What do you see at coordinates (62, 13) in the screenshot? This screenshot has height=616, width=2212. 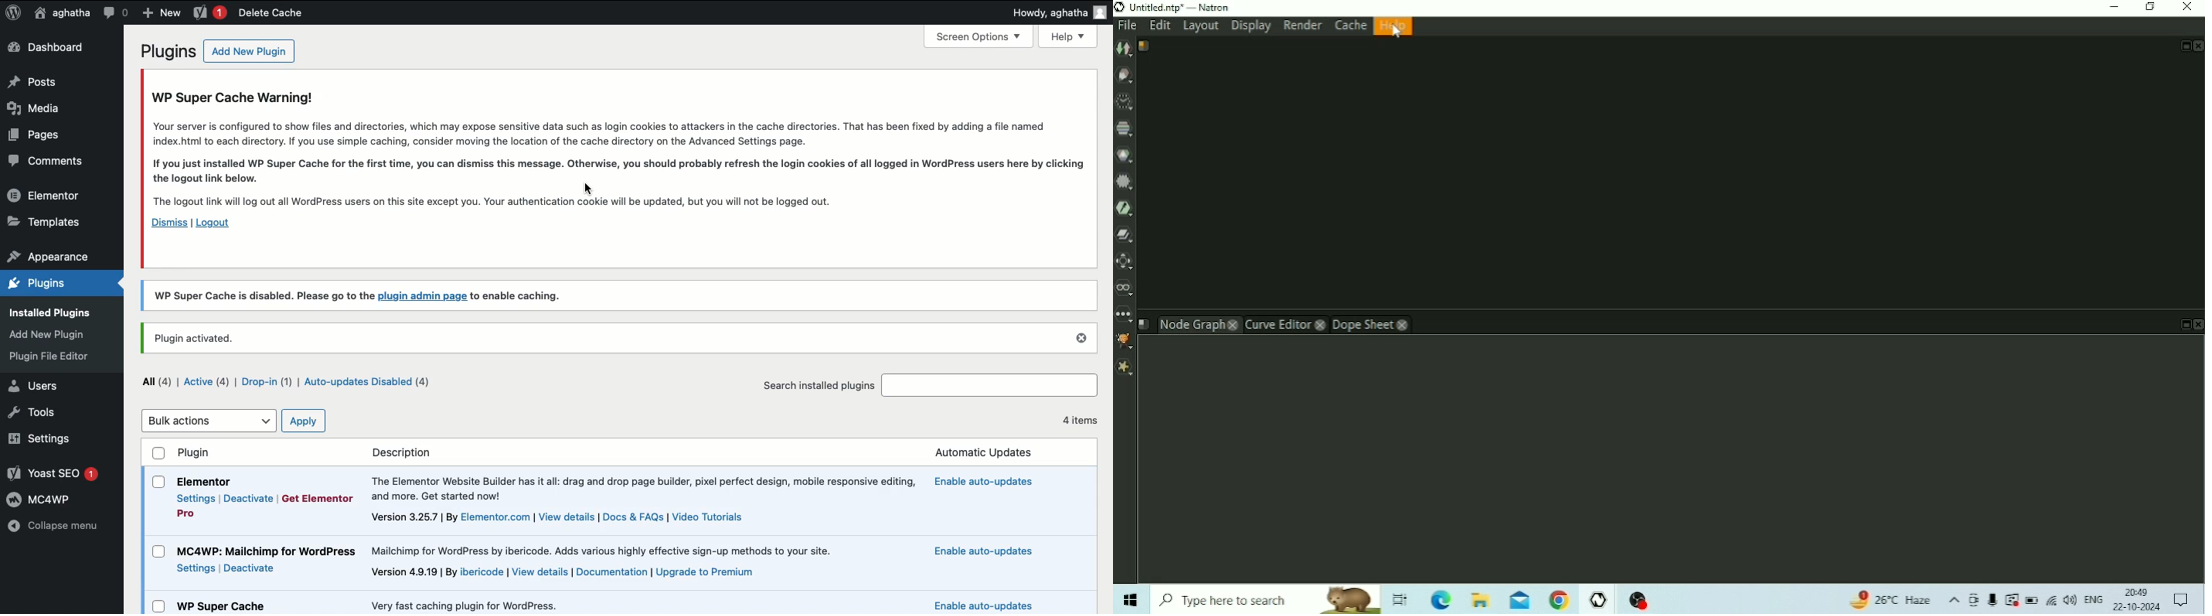 I see `Usera` at bounding box center [62, 13].